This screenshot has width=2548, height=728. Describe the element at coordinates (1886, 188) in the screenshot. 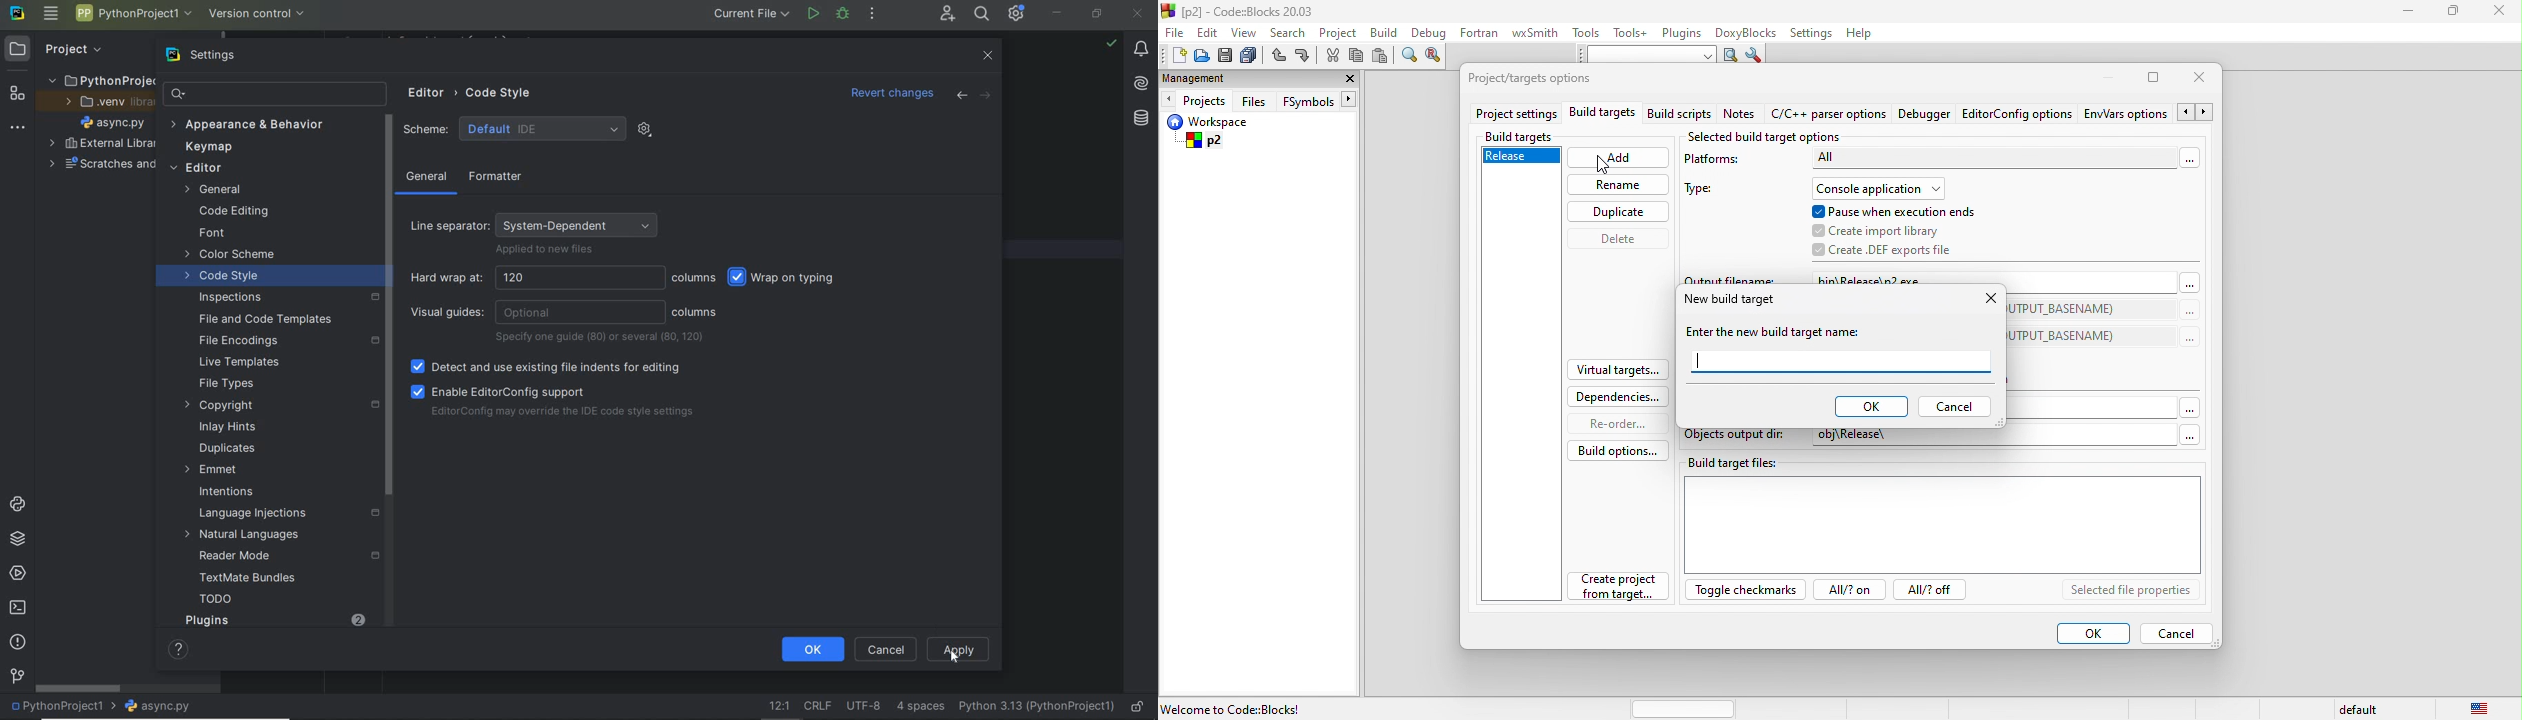

I see `console application` at that location.